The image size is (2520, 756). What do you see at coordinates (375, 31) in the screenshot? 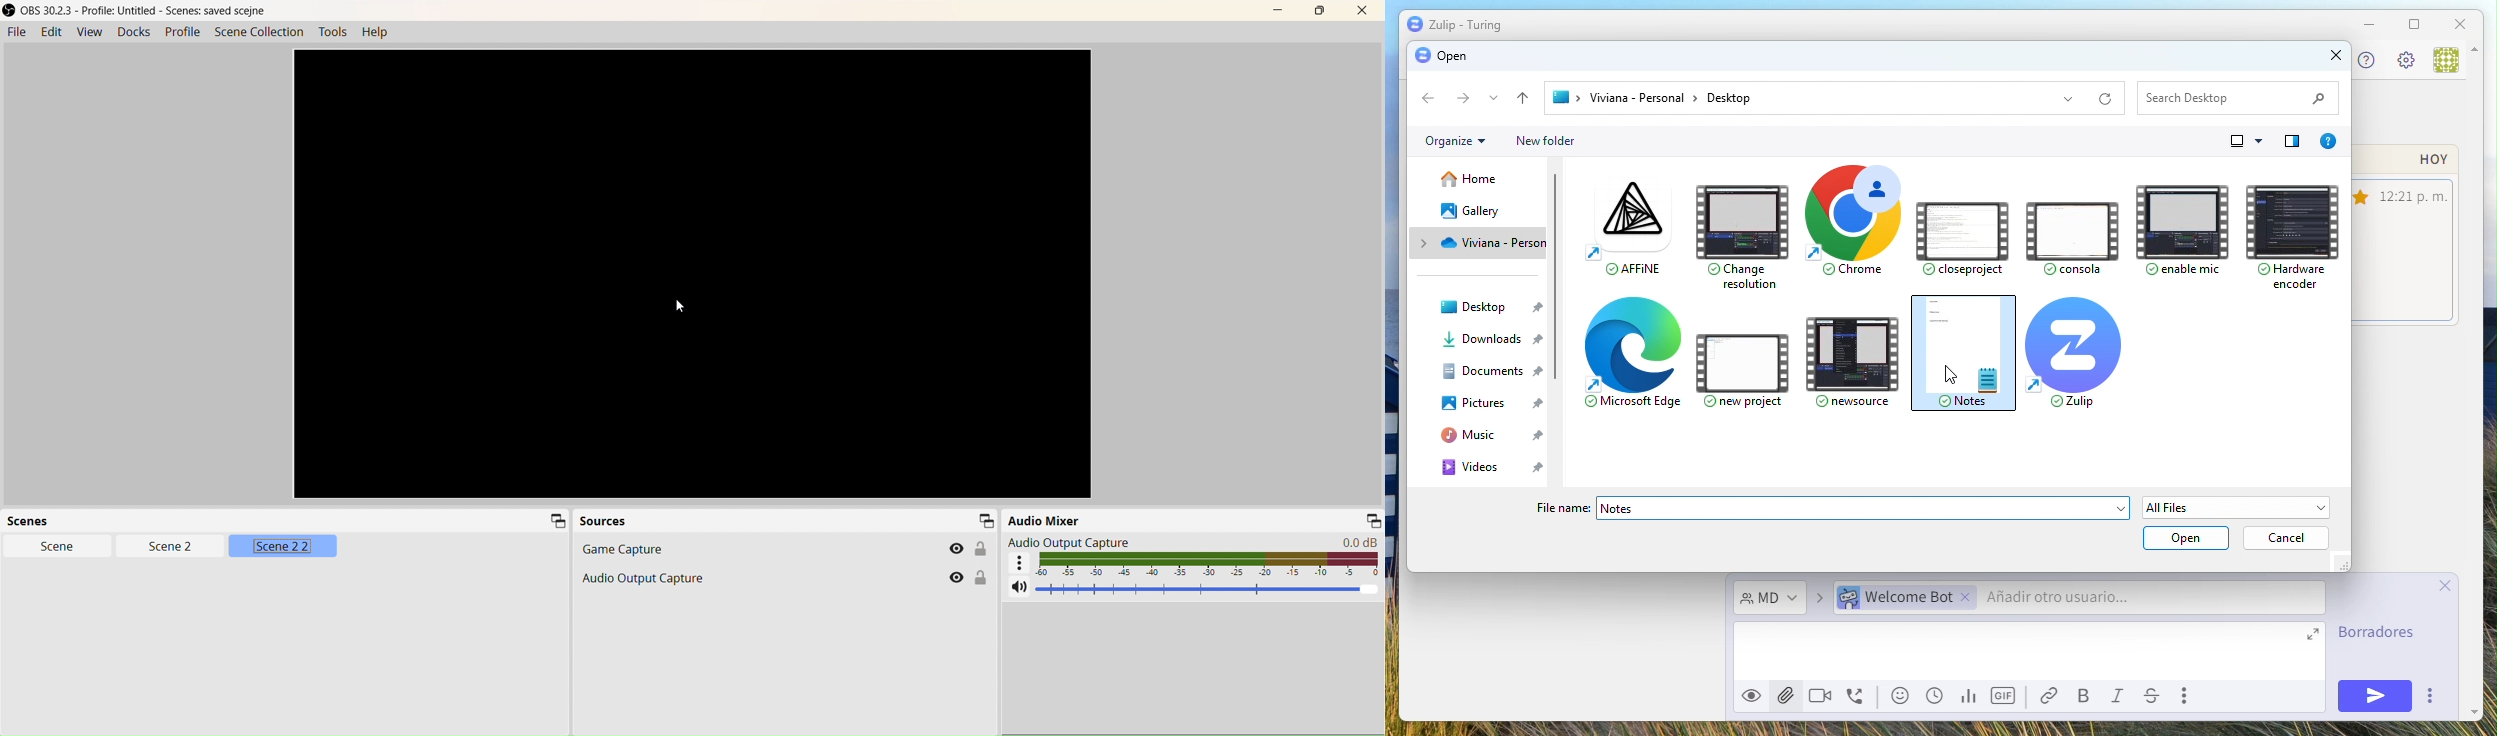
I see `Help` at bounding box center [375, 31].